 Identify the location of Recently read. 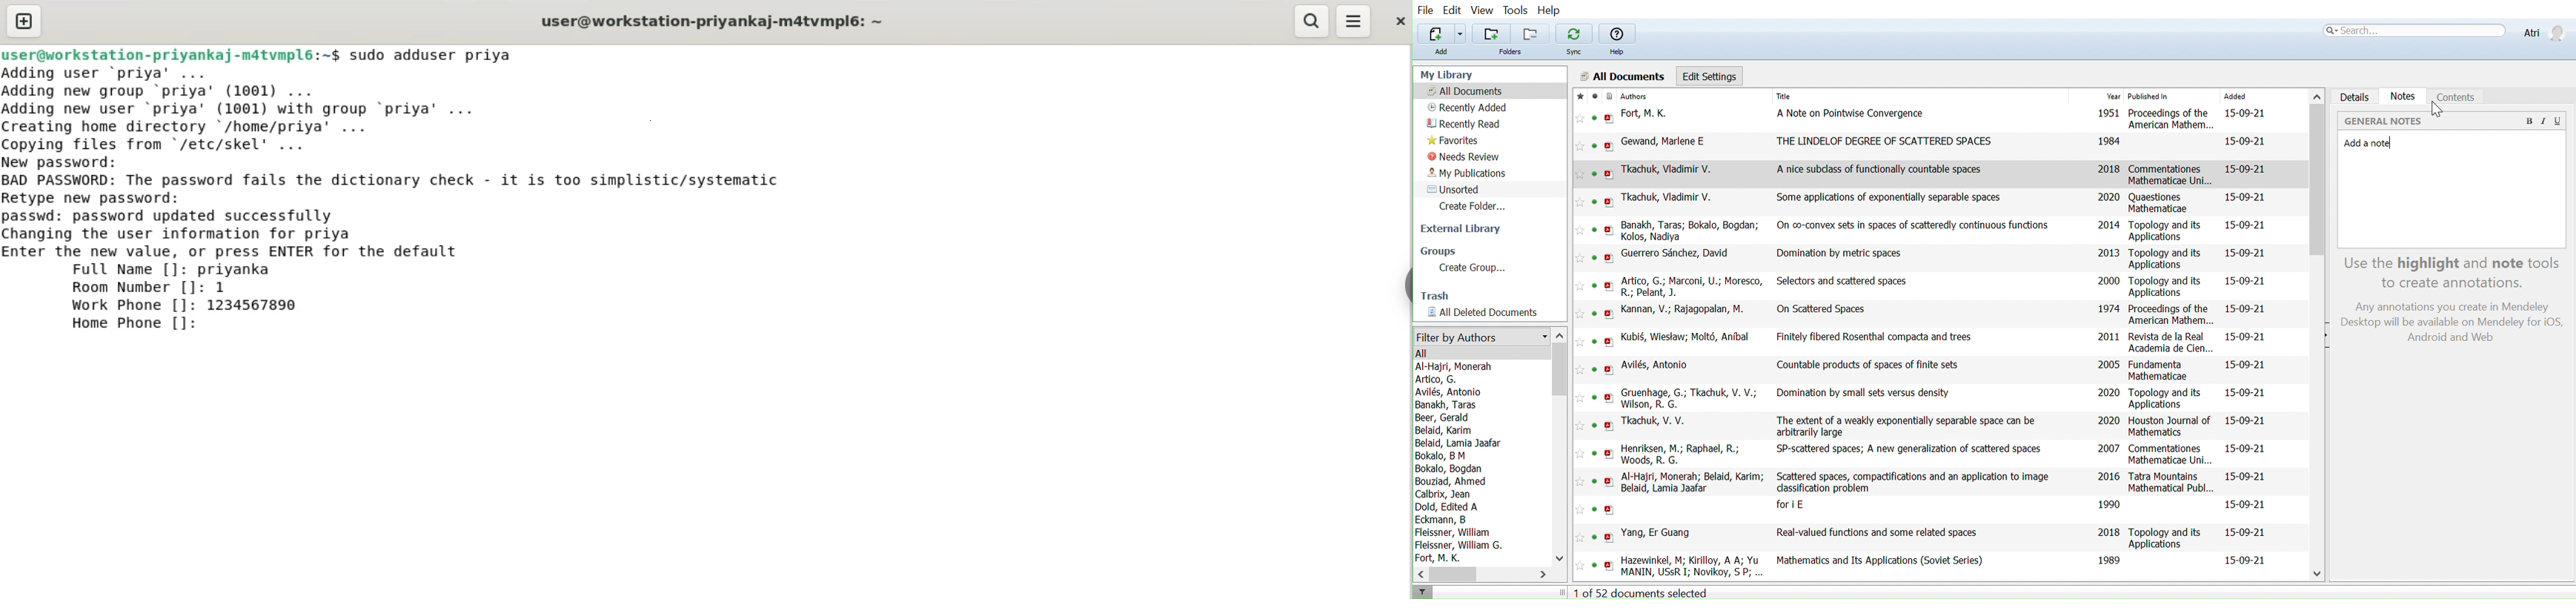
(1466, 124).